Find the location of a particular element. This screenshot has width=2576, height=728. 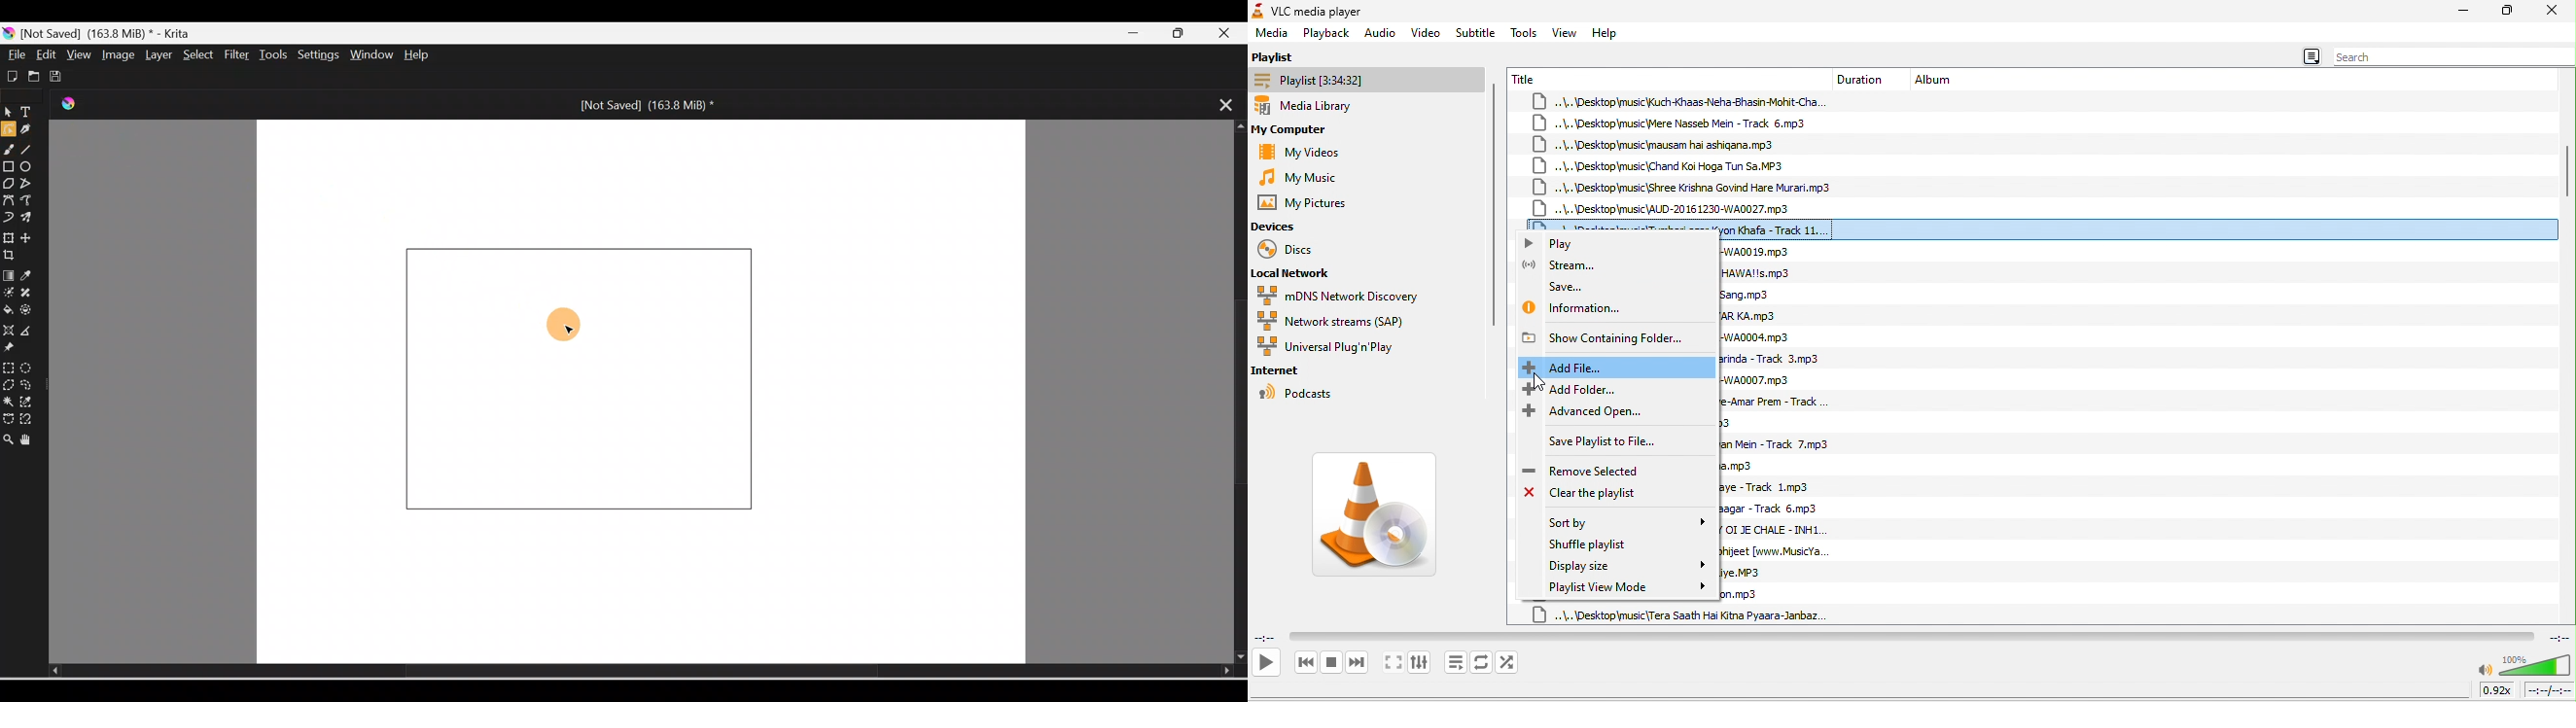

\..\Desktop\music\AUD-20161230-WA0027.mp3 is located at coordinates (1663, 208).